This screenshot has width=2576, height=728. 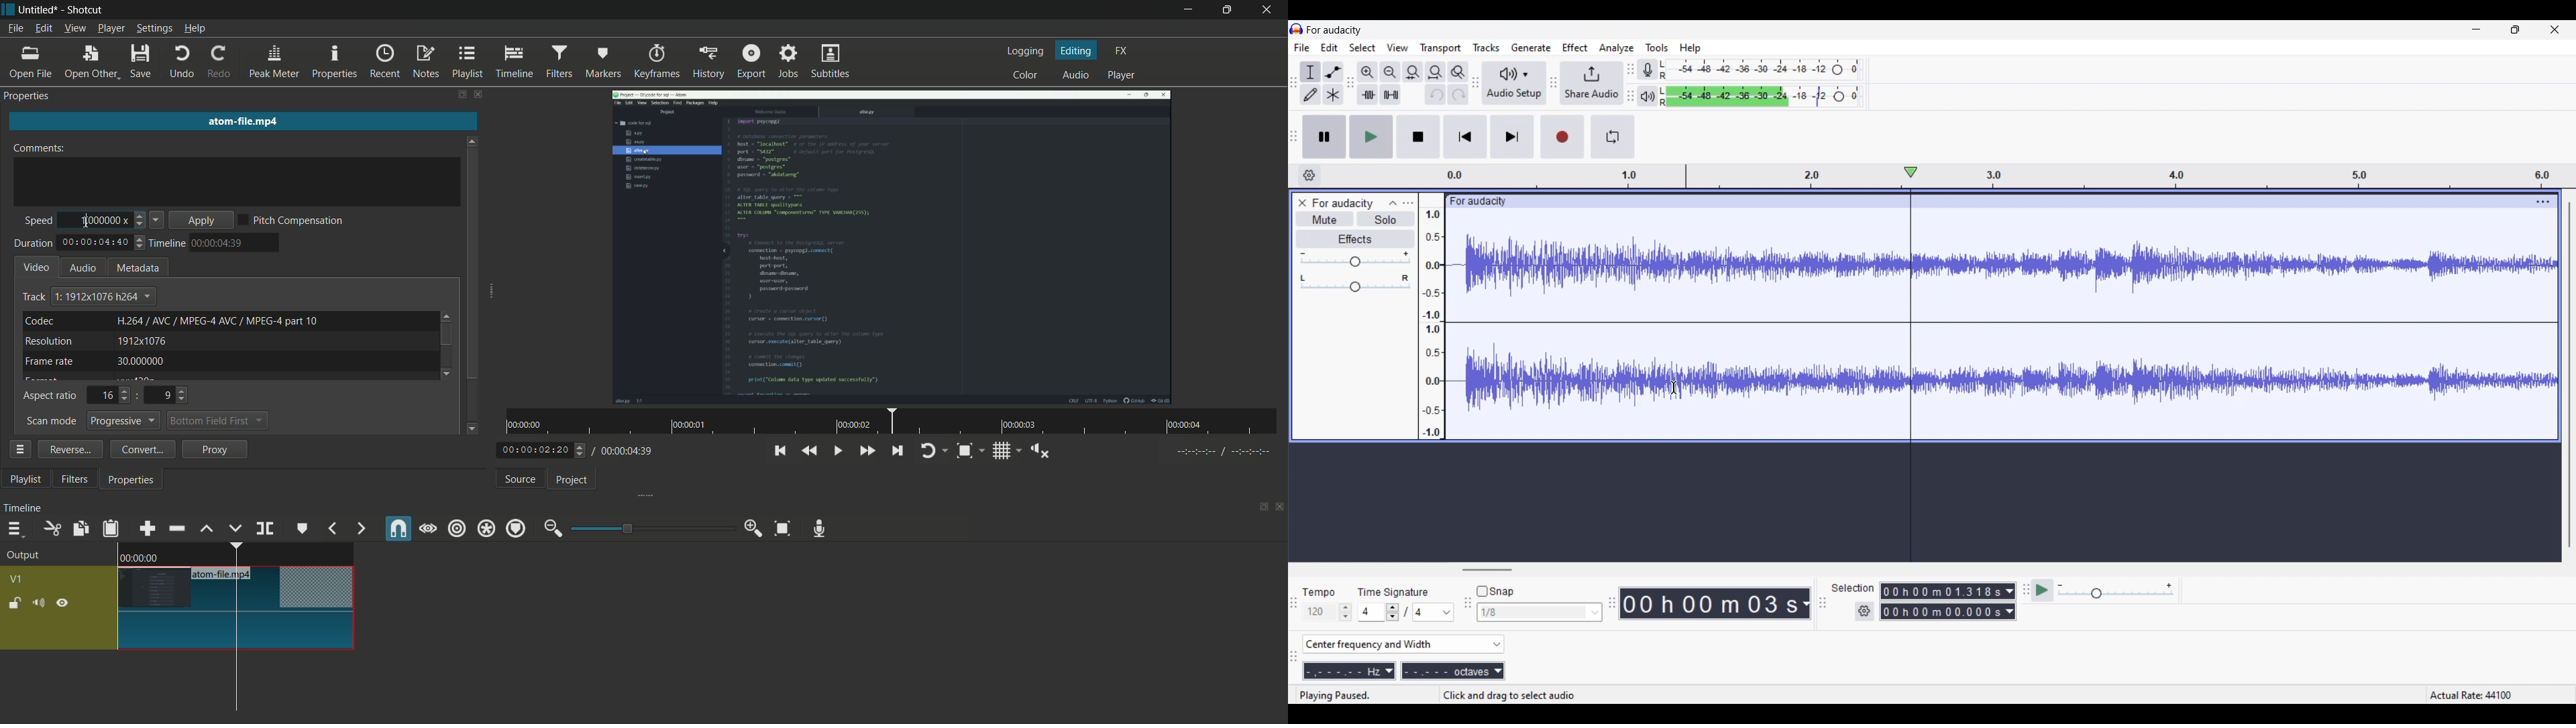 What do you see at coordinates (273, 62) in the screenshot?
I see `peak meter` at bounding box center [273, 62].